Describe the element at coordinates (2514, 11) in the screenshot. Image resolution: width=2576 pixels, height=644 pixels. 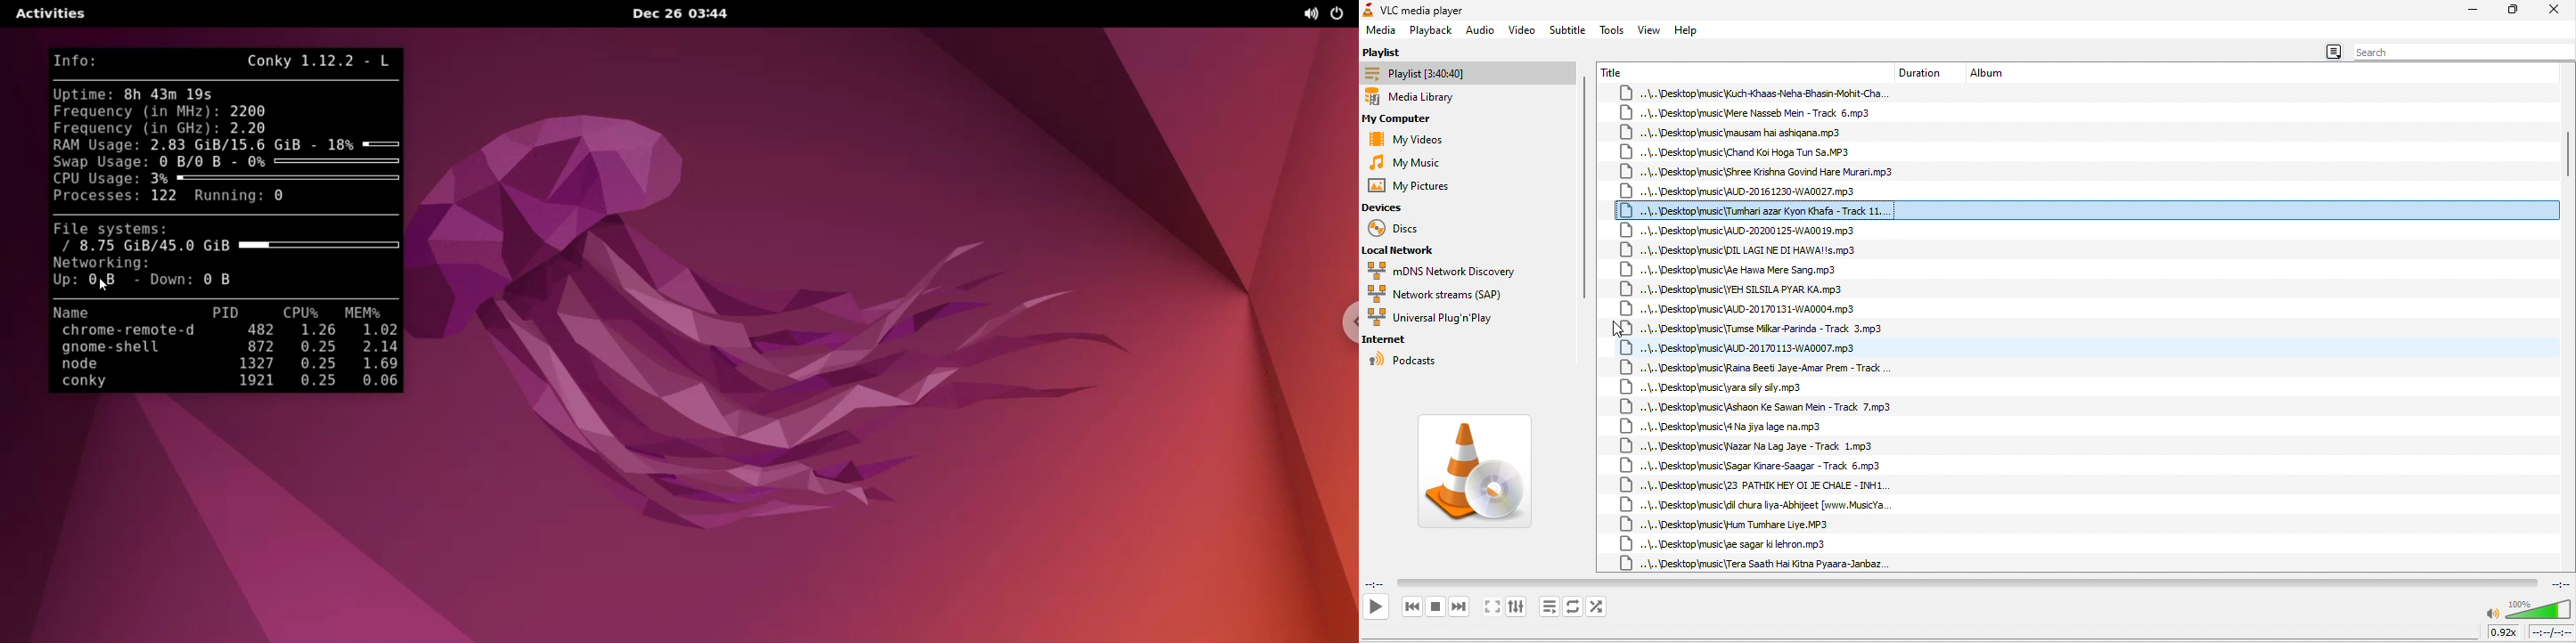
I see `maximize` at that location.